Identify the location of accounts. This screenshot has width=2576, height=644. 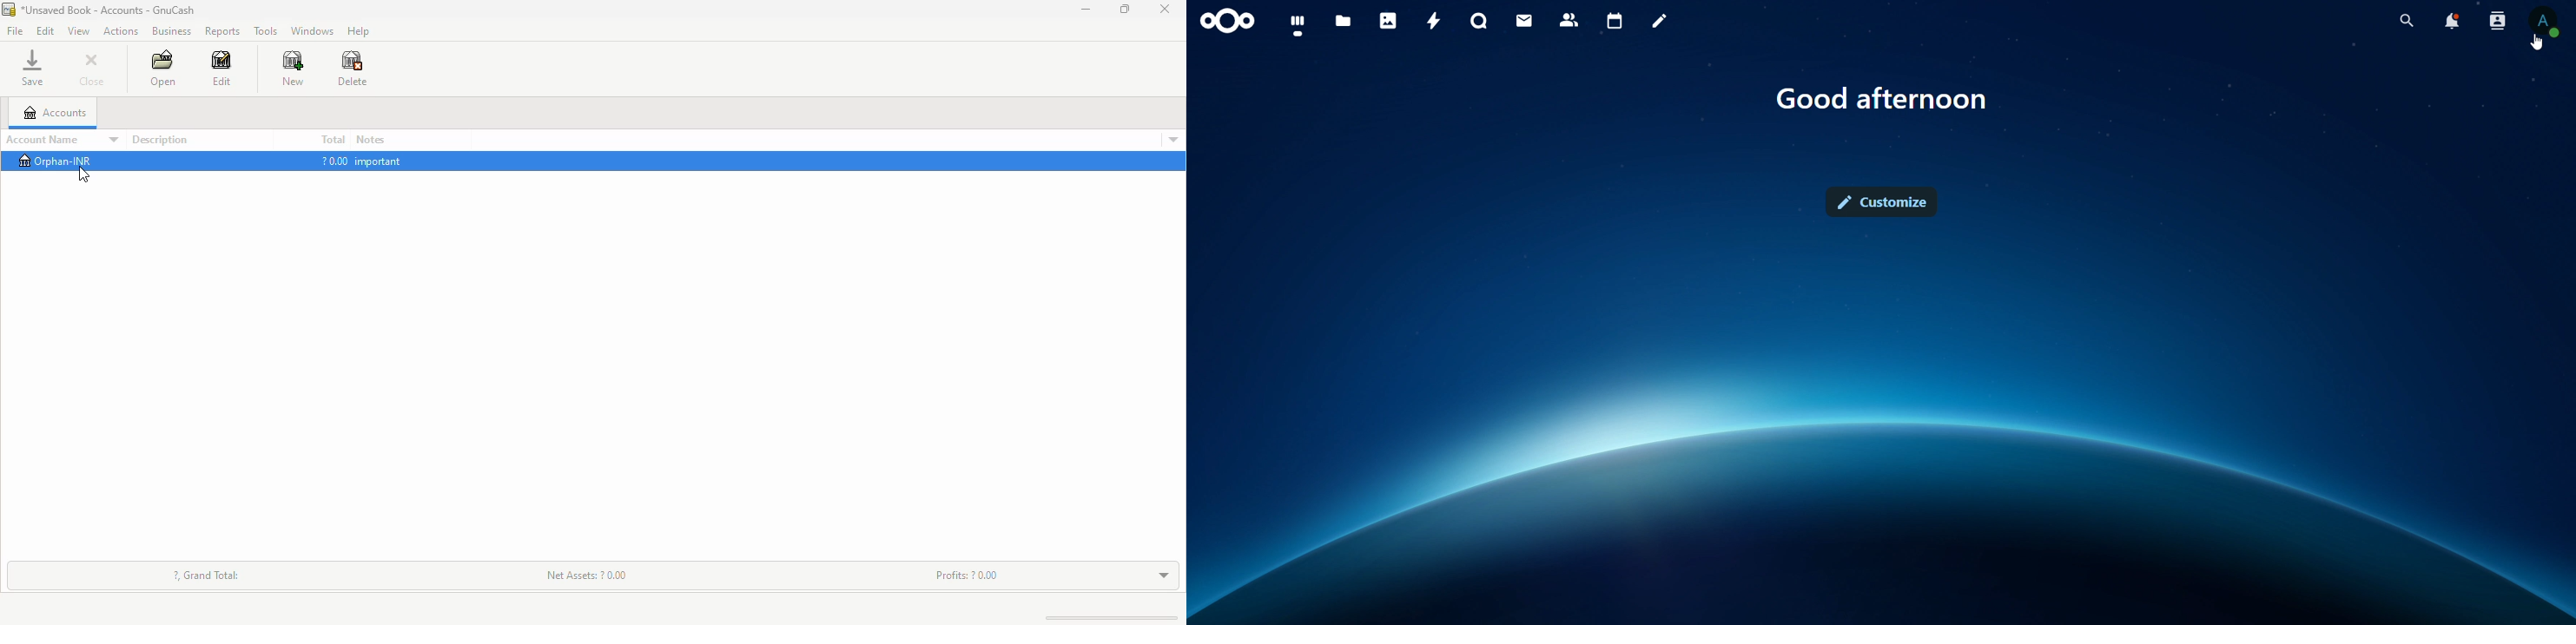
(54, 112).